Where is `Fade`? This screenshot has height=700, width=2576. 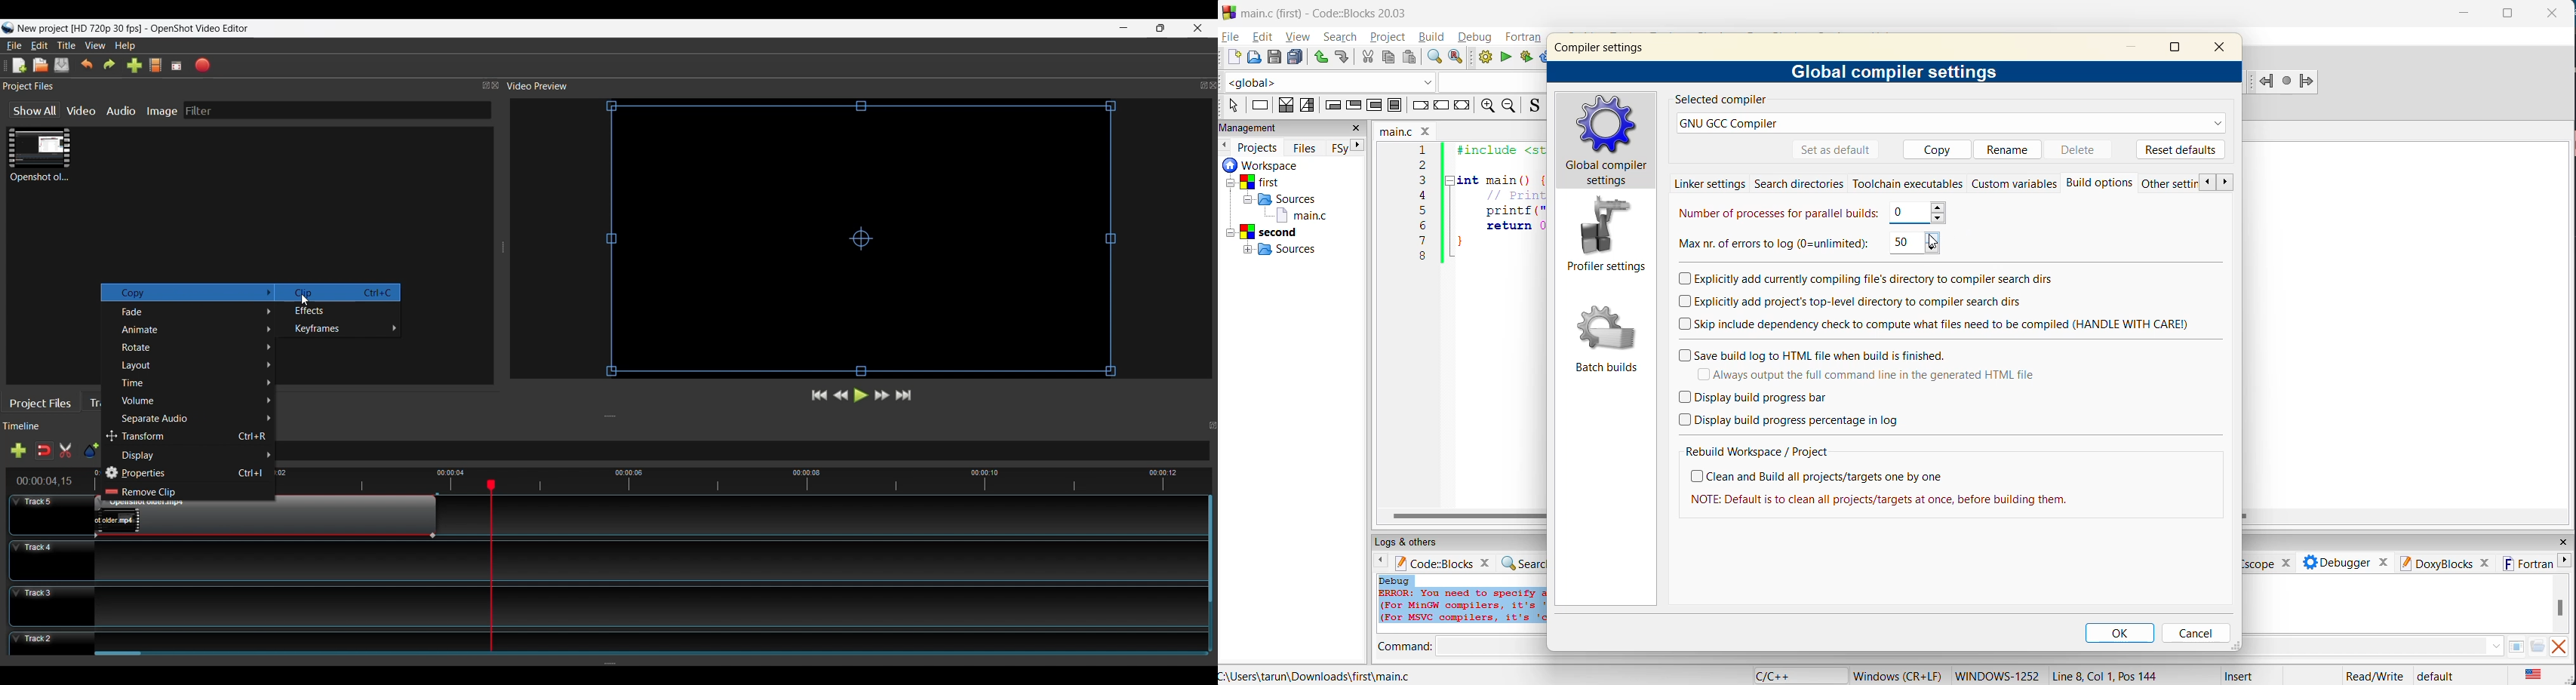
Fade is located at coordinates (195, 312).